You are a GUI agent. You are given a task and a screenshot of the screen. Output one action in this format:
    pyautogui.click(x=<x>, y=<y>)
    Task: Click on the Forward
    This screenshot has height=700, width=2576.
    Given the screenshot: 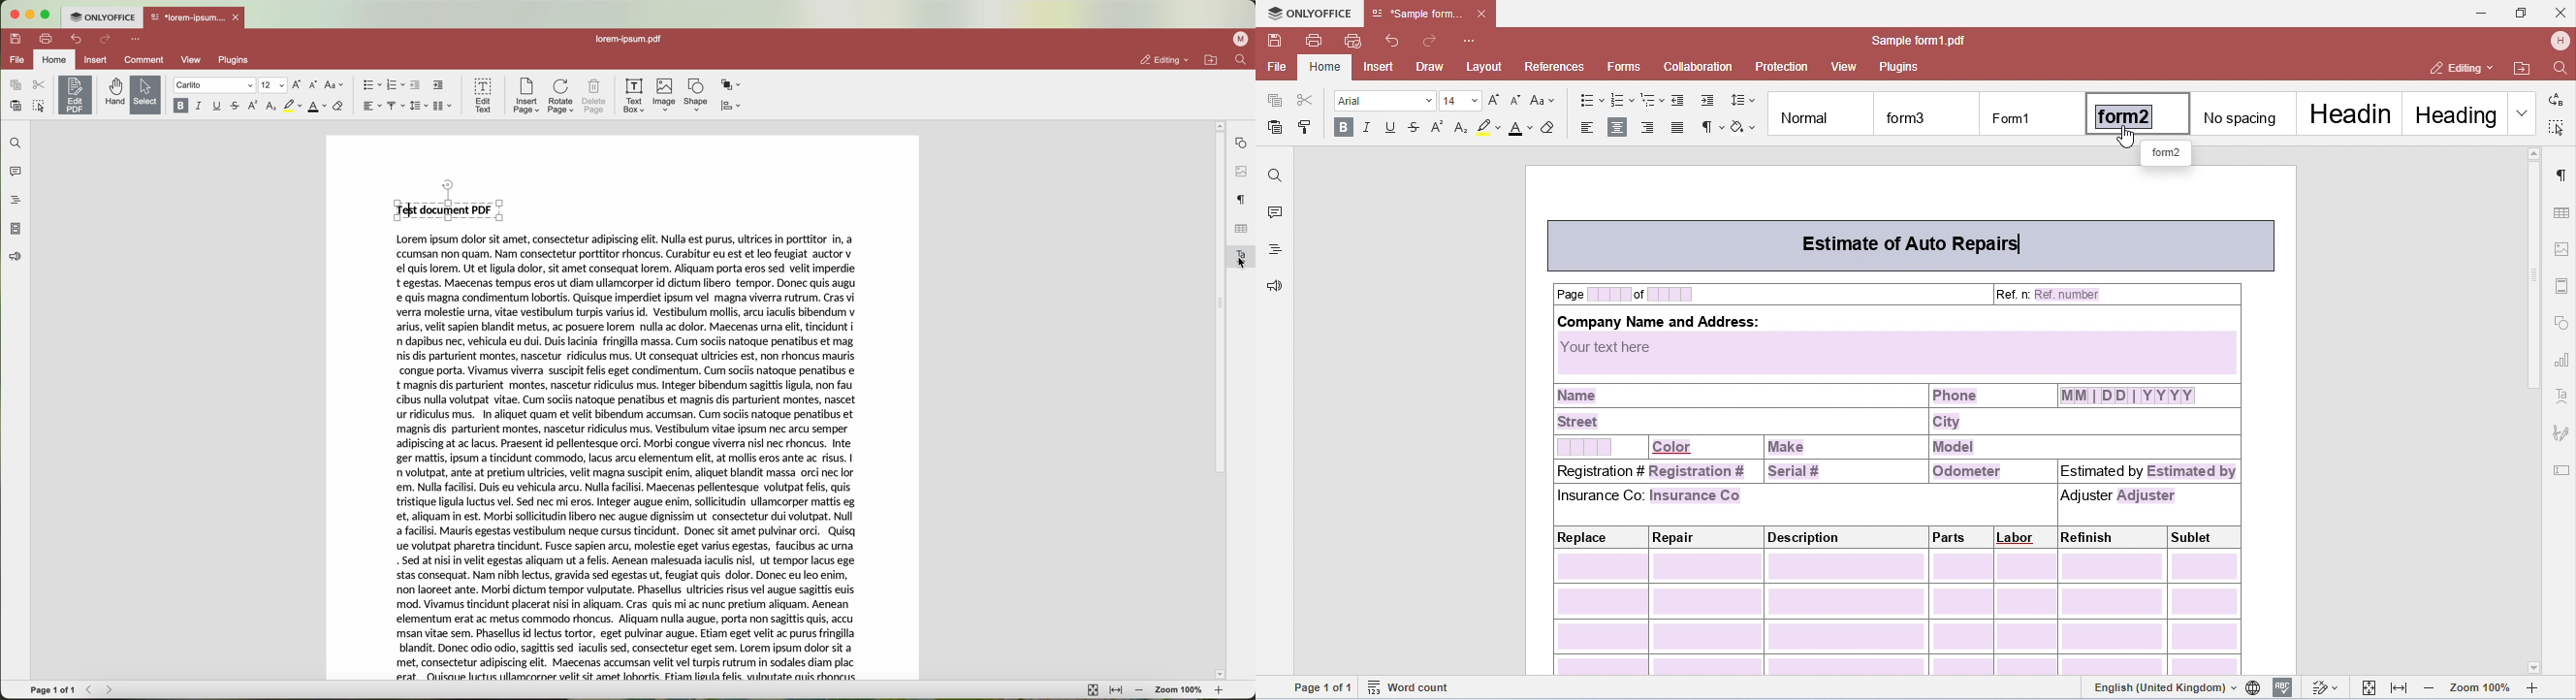 What is the action you would take?
    pyautogui.click(x=112, y=690)
    